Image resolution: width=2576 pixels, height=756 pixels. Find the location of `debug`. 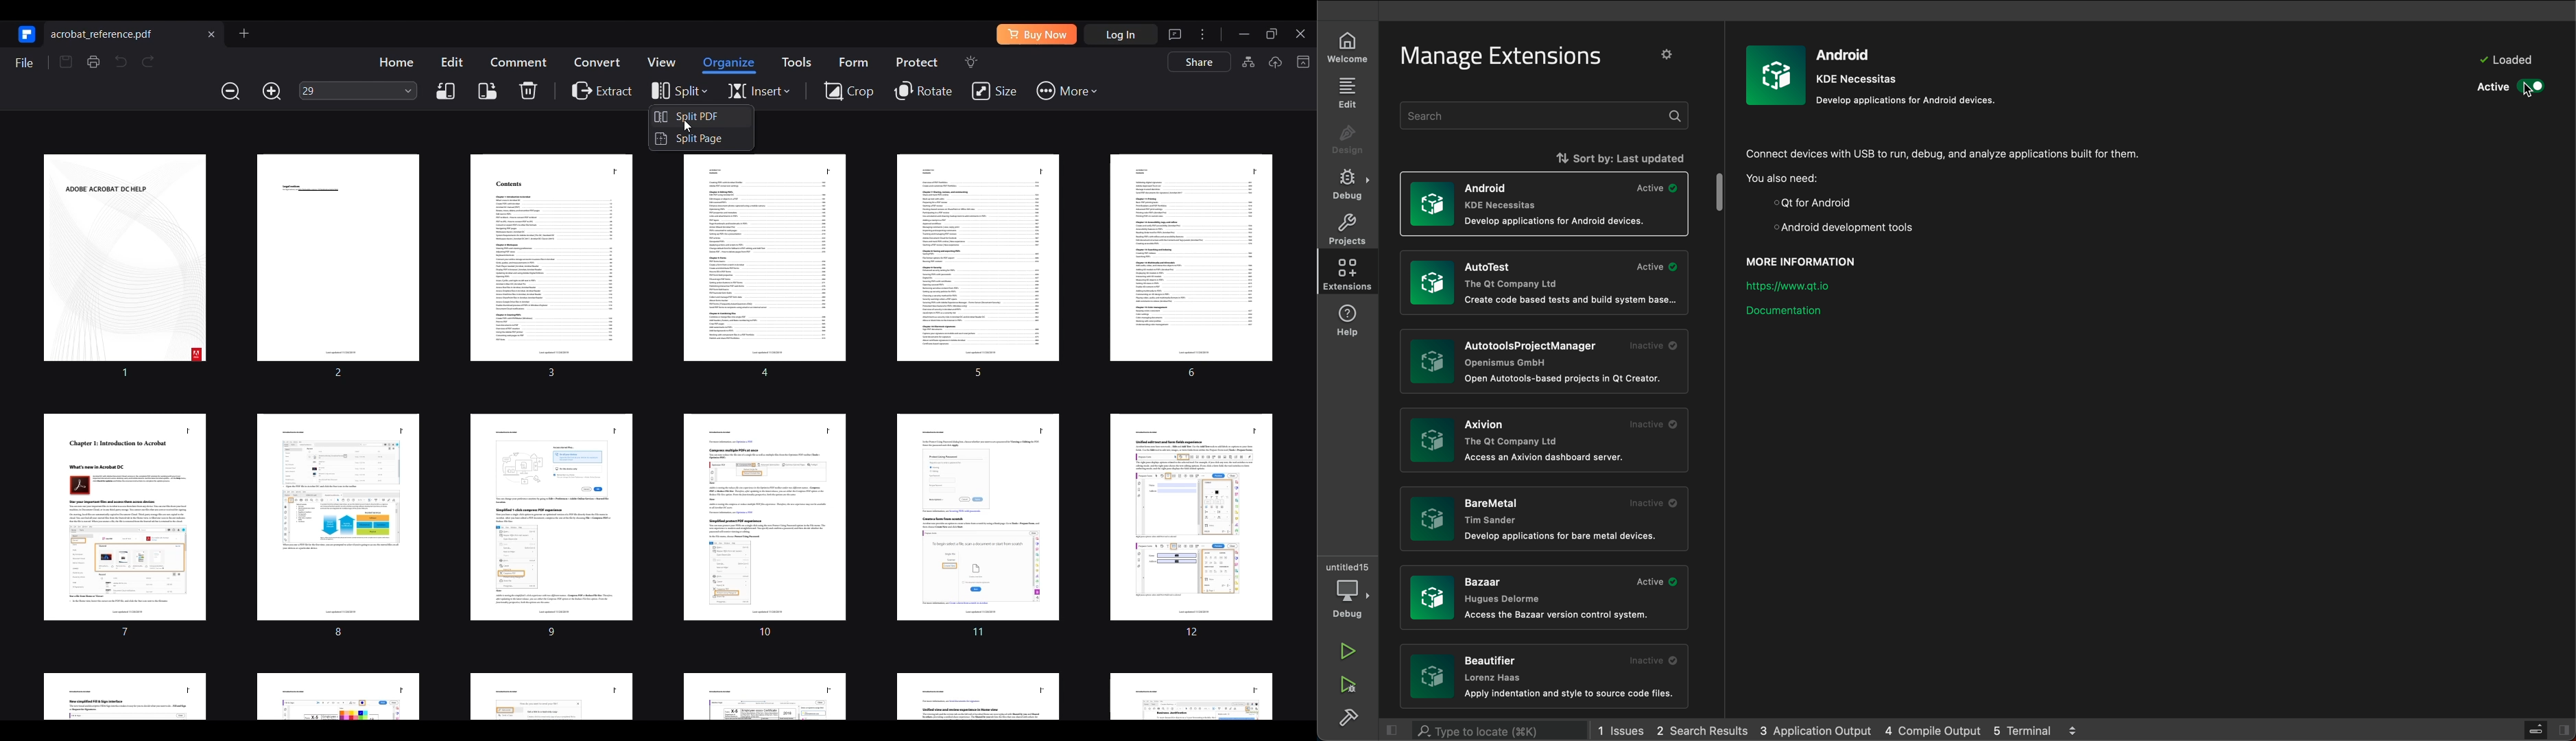

debug is located at coordinates (1345, 184).